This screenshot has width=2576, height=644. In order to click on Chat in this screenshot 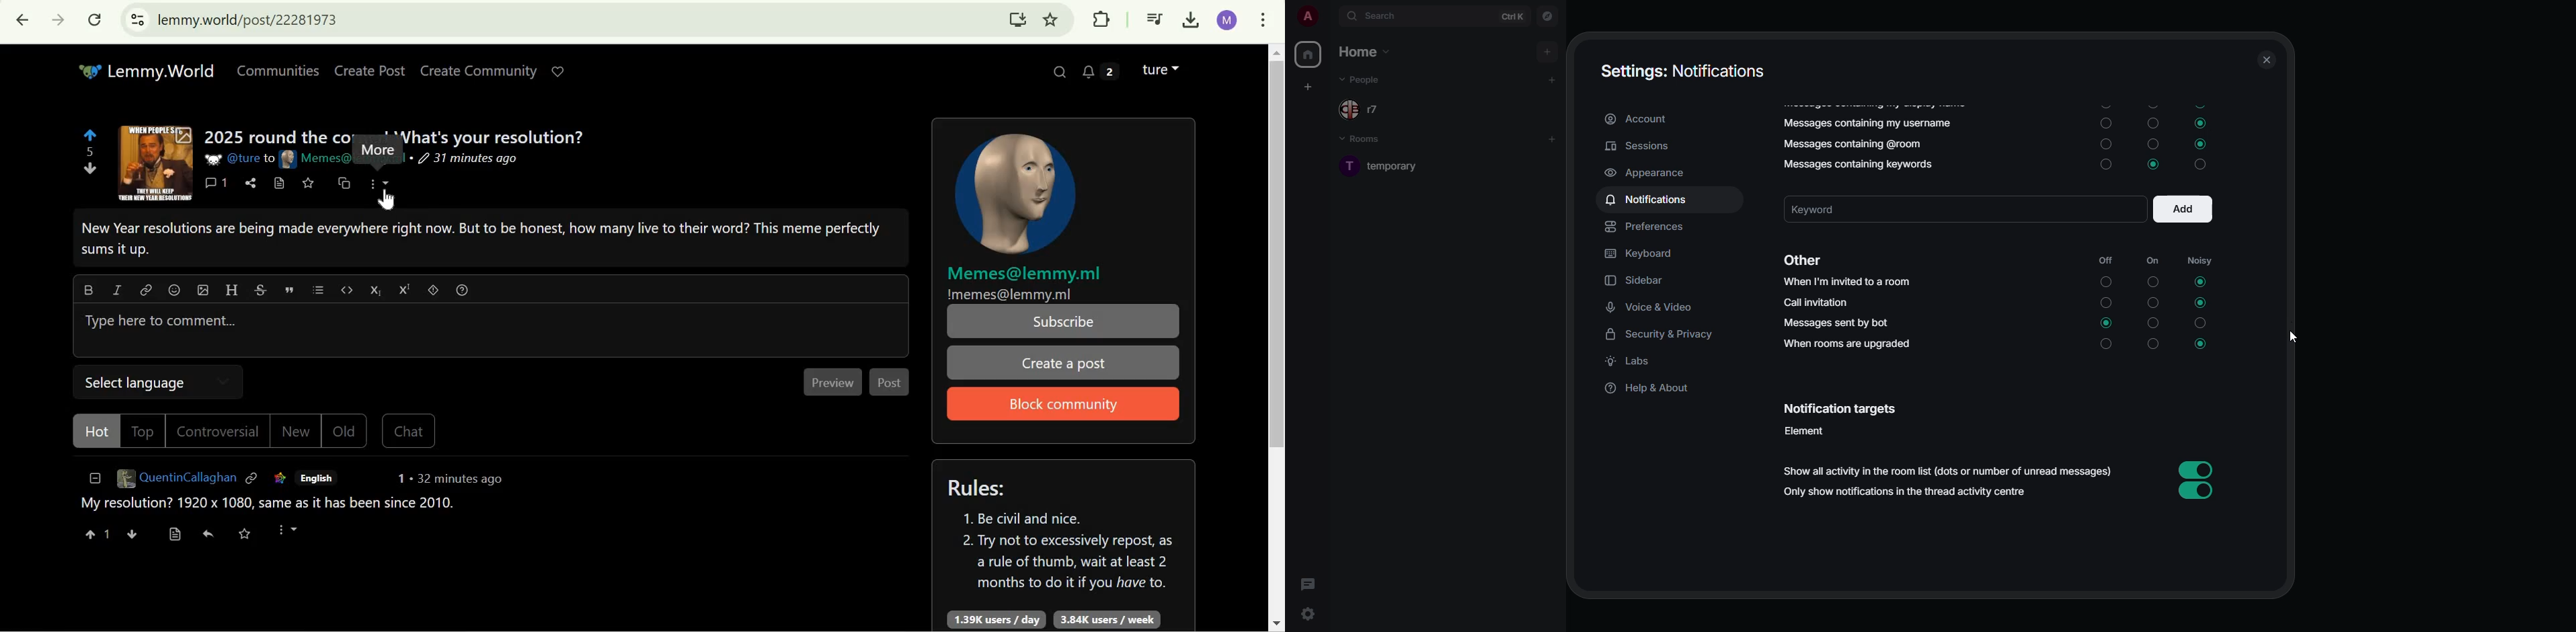, I will do `click(409, 431)`.